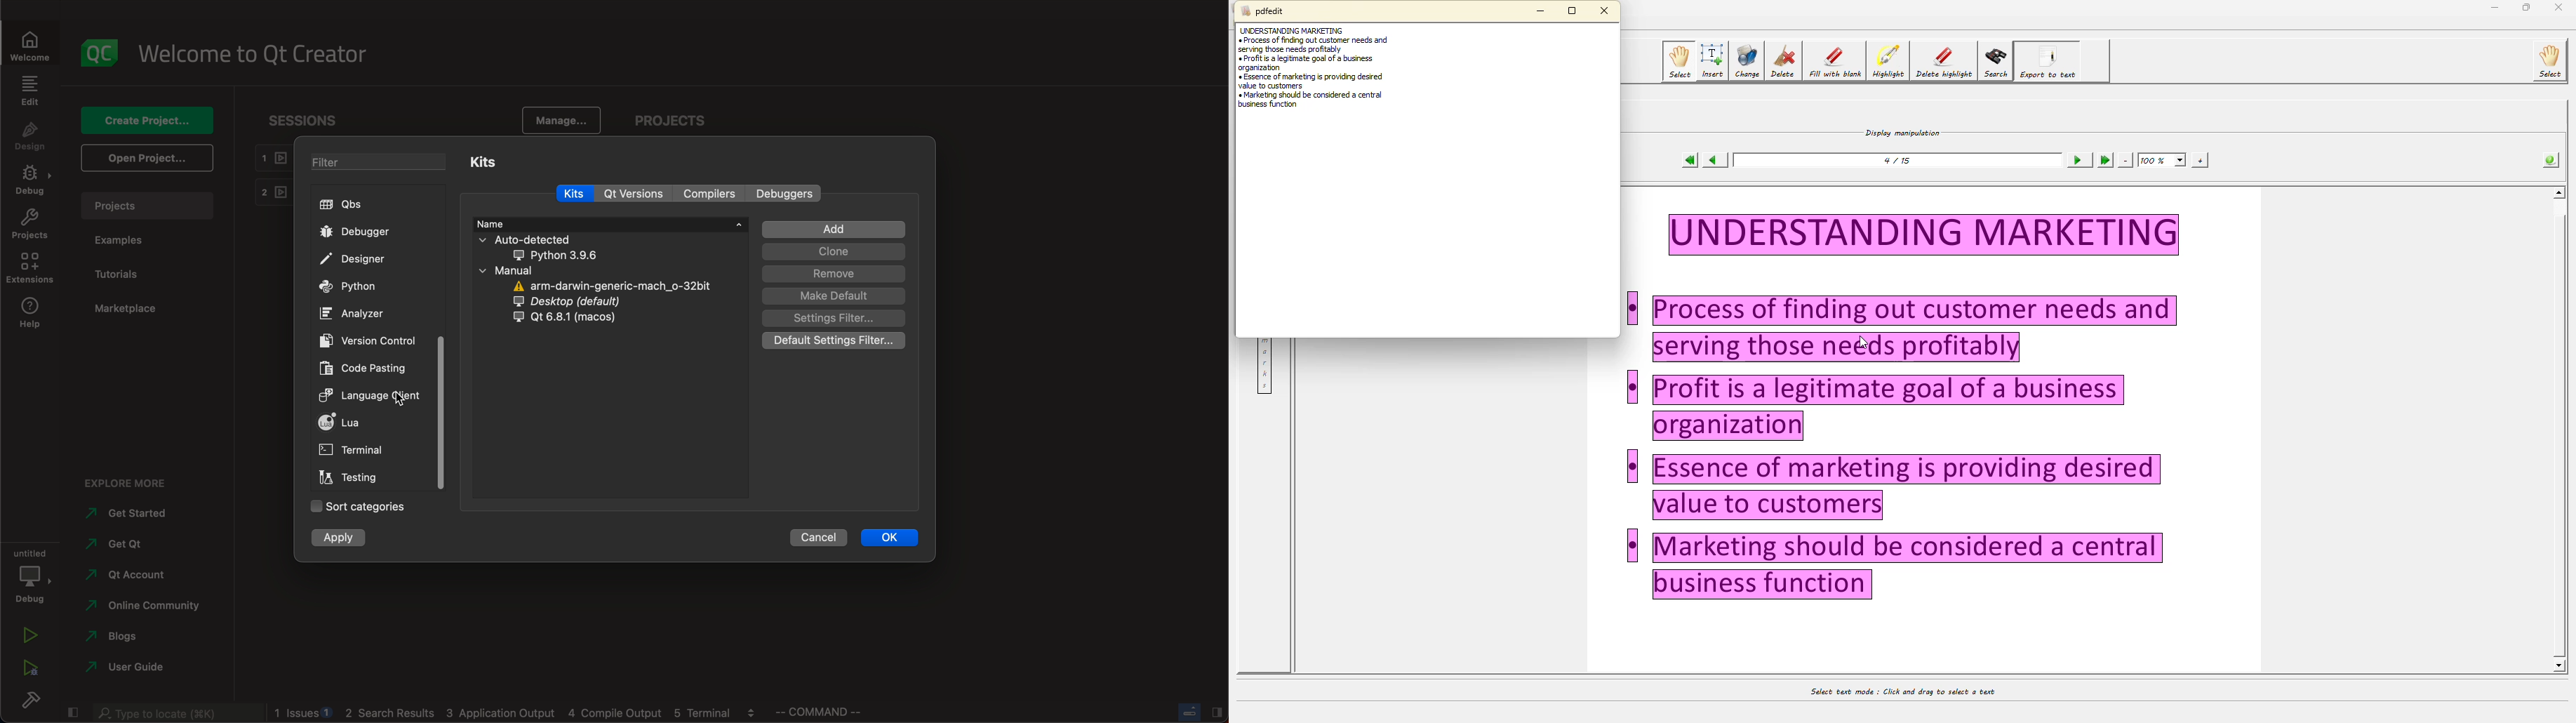 Image resolution: width=2576 pixels, height=728 pixels. I want to click on projects, so click(678, 121).